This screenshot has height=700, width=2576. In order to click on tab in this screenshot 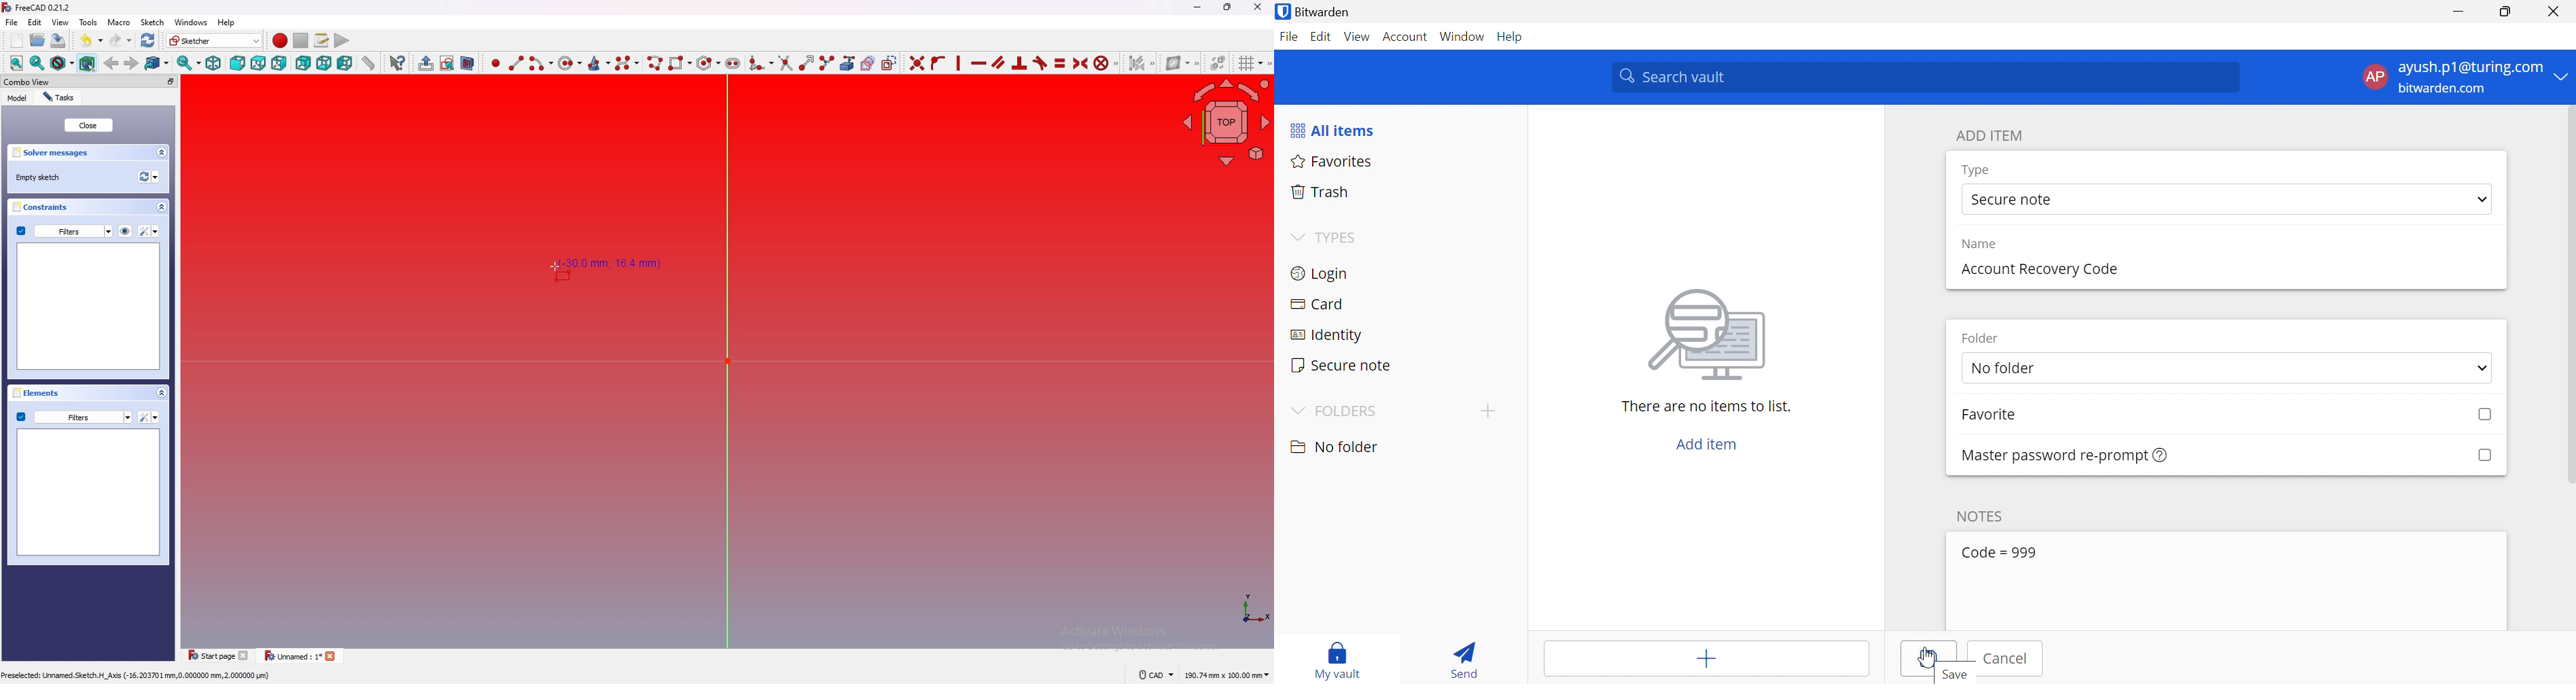, I will do `click(299, 655)`.